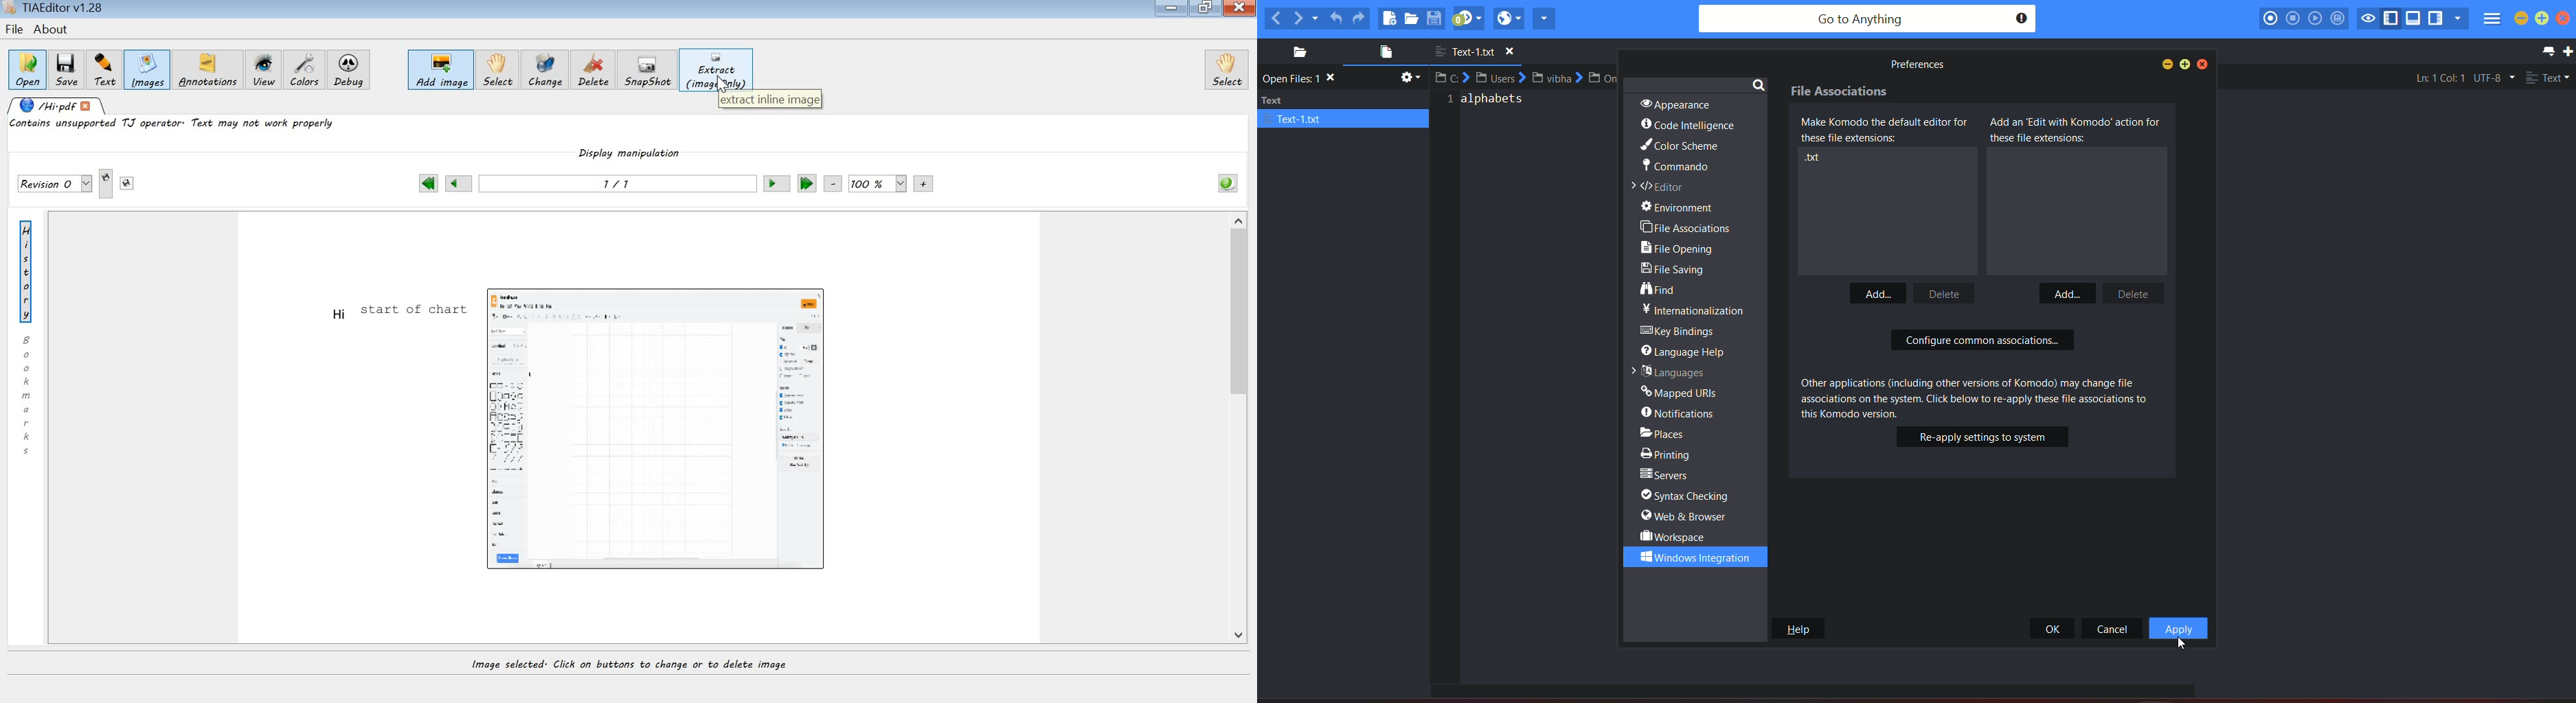 Image resolution: width=2576 pixels, height=728 pixels. Describe the element at coordinates (1689, 557) in the screenshot. I see `windows integration` at that location.